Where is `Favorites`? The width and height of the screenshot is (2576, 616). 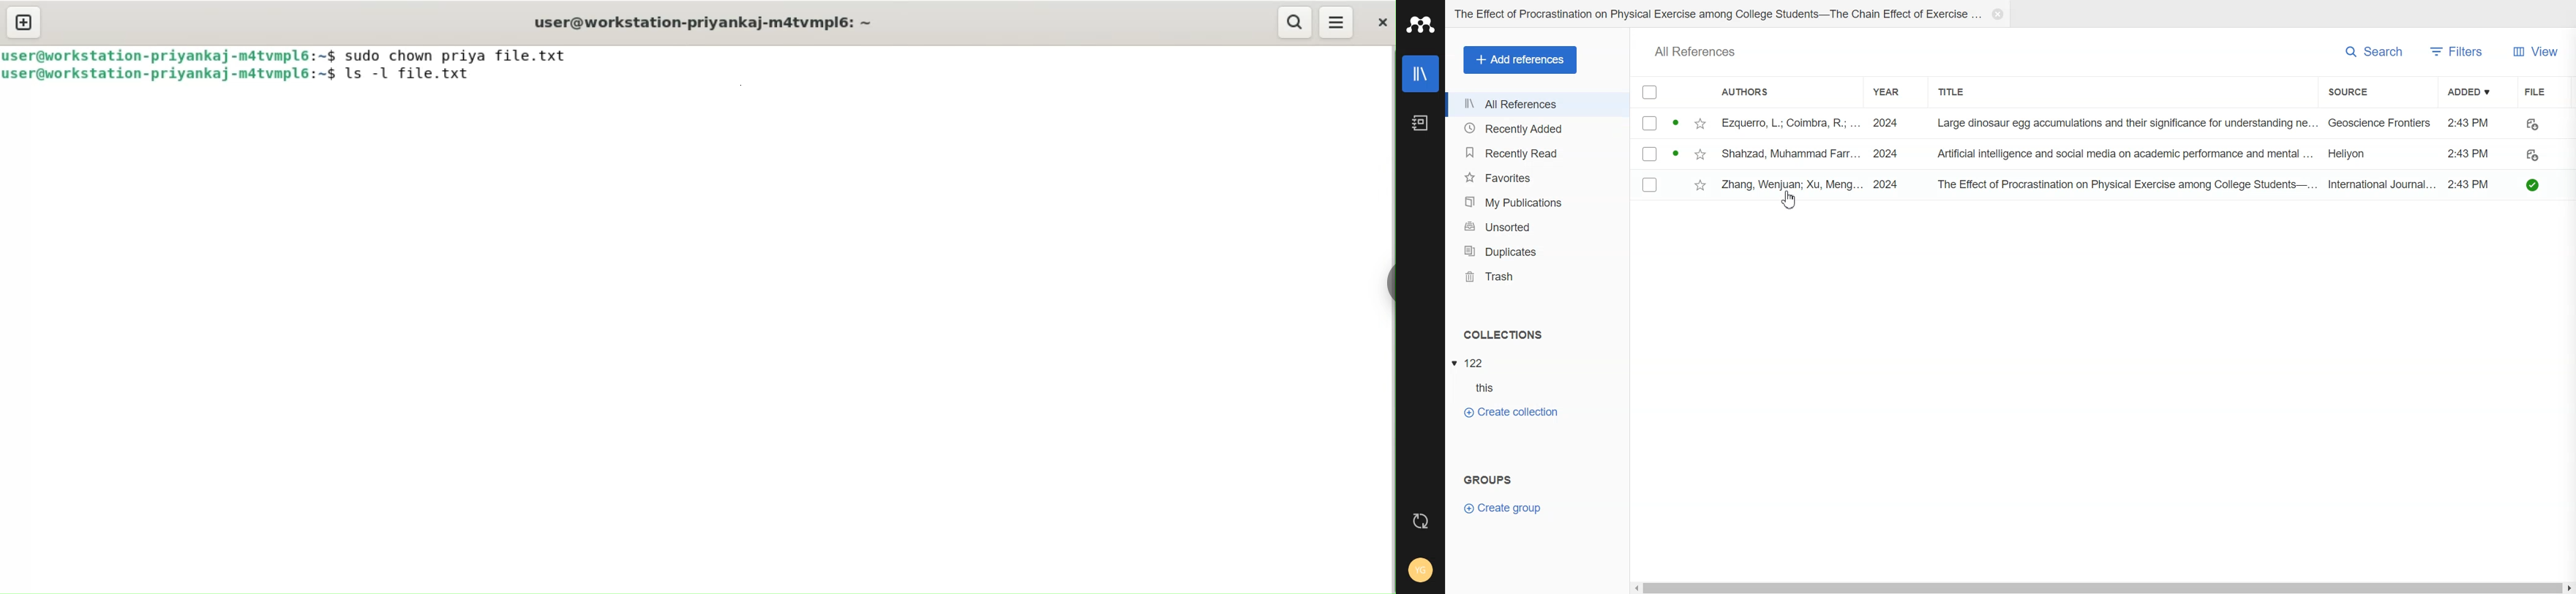
Favorites is located at coordinates (1540, 177).